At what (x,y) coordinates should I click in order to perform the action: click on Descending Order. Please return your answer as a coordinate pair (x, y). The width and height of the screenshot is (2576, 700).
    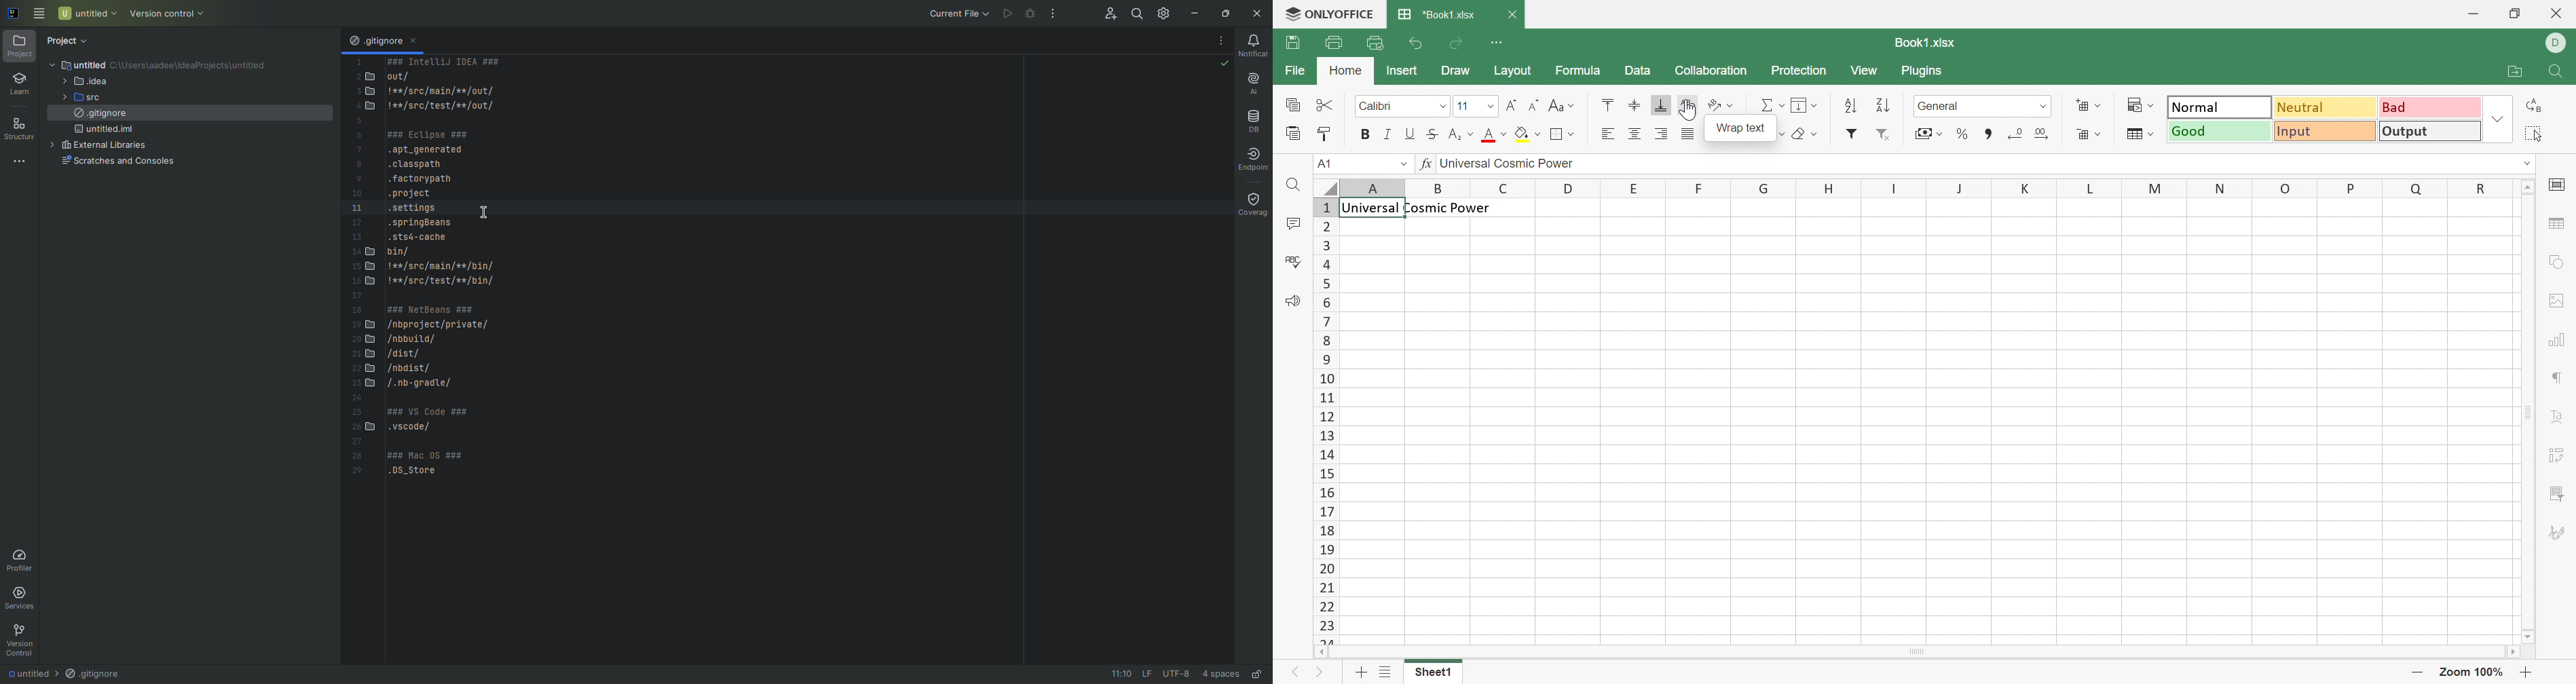
    Looking at the image, I should click on (1884, 106).